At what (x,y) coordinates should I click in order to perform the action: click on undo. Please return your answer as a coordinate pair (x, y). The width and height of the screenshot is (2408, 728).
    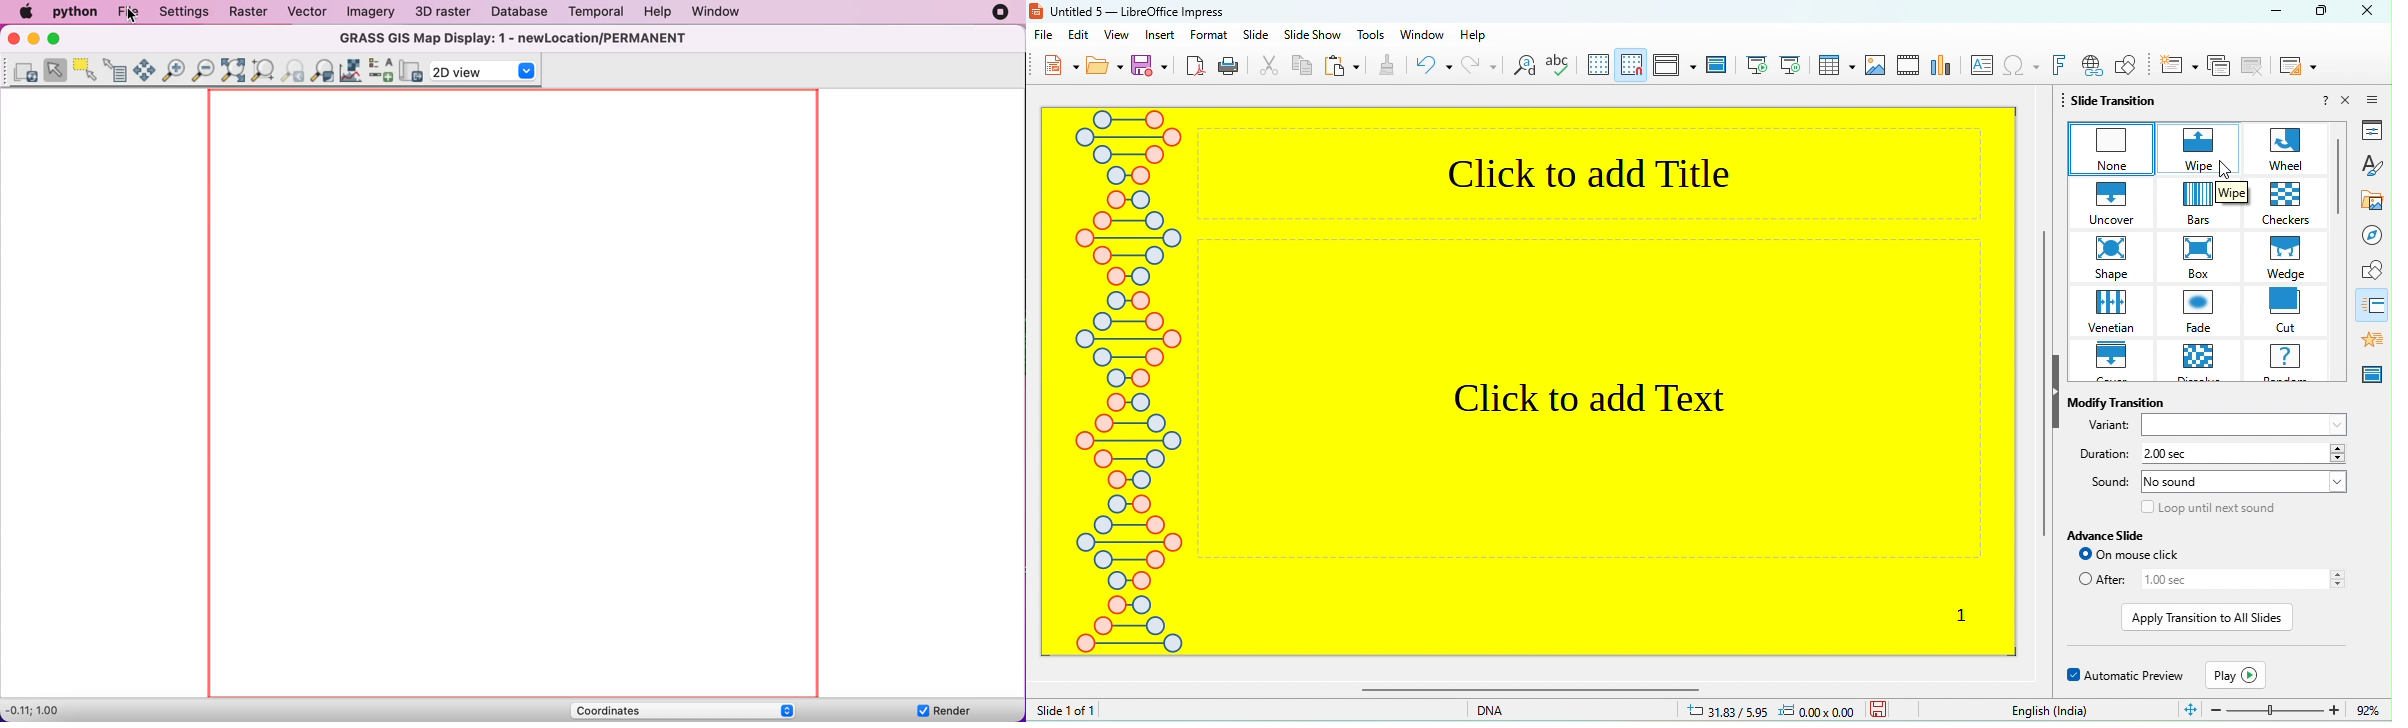
    Looking at the image, I should click on (1433, 67).